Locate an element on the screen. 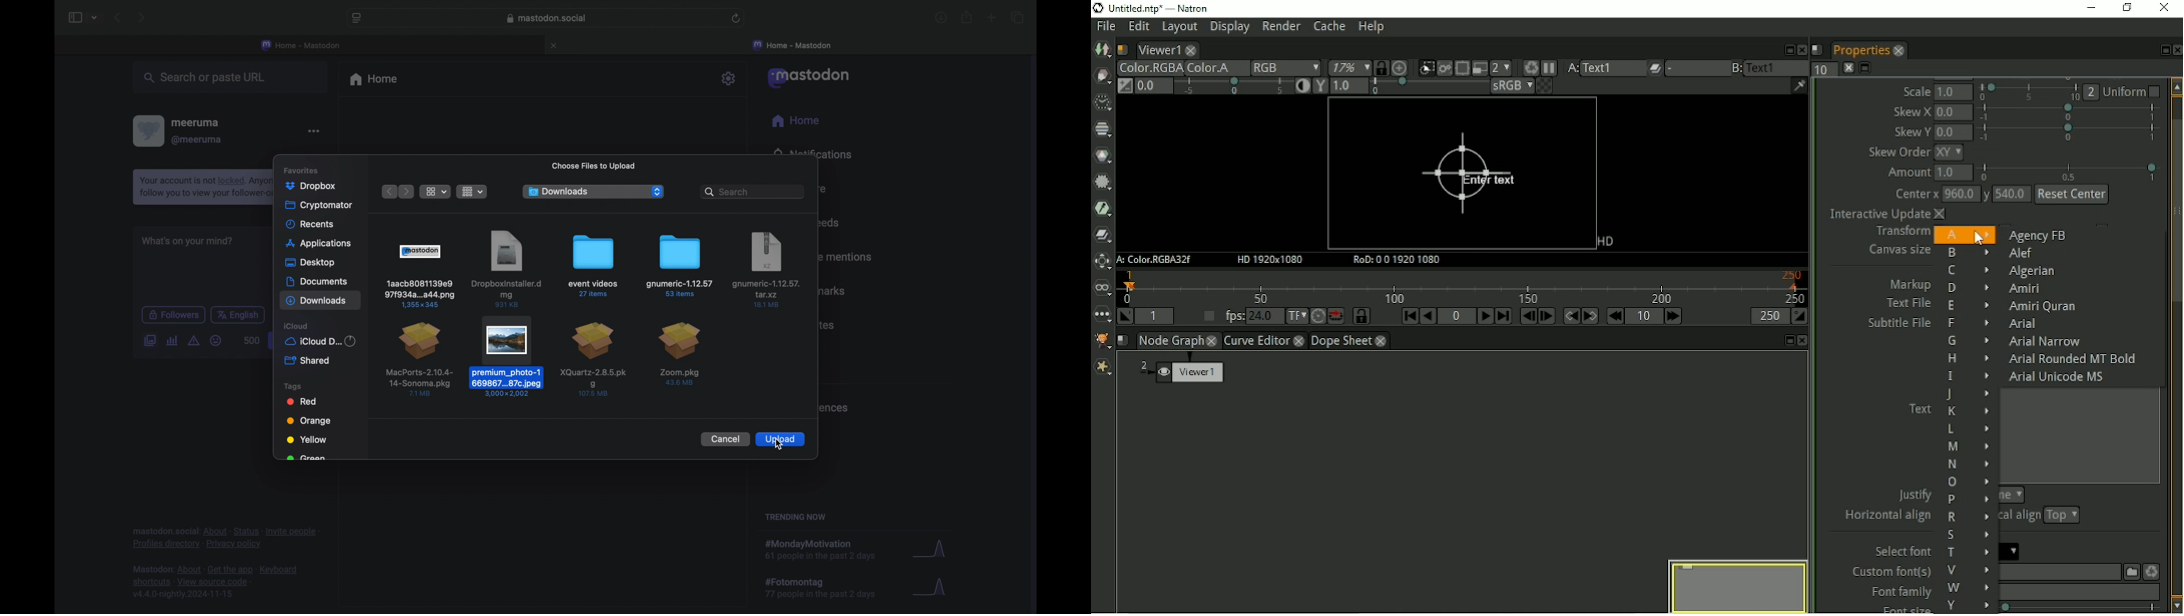 Image resolution: width=2184 pixels, height=616 pixels. sidebar is located at coordinates (74, 18).